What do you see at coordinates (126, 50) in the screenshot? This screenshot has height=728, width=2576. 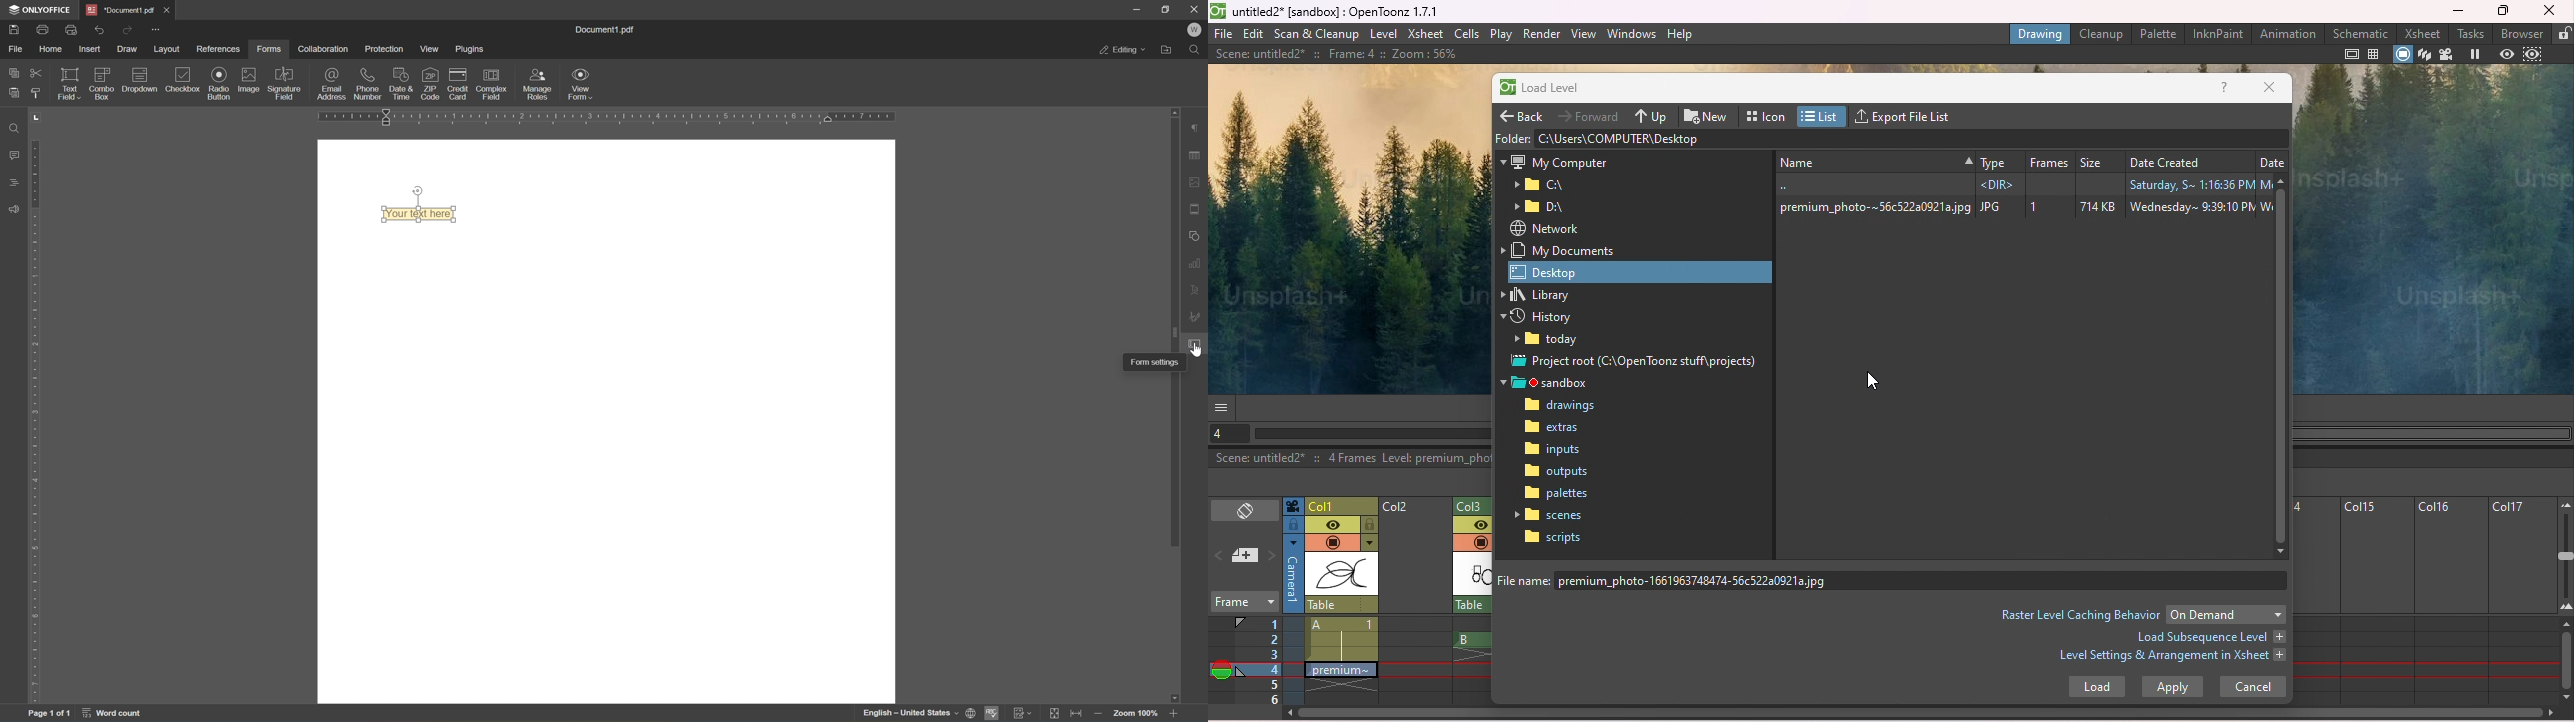 I see `draw` at bounding box center [126, 50].